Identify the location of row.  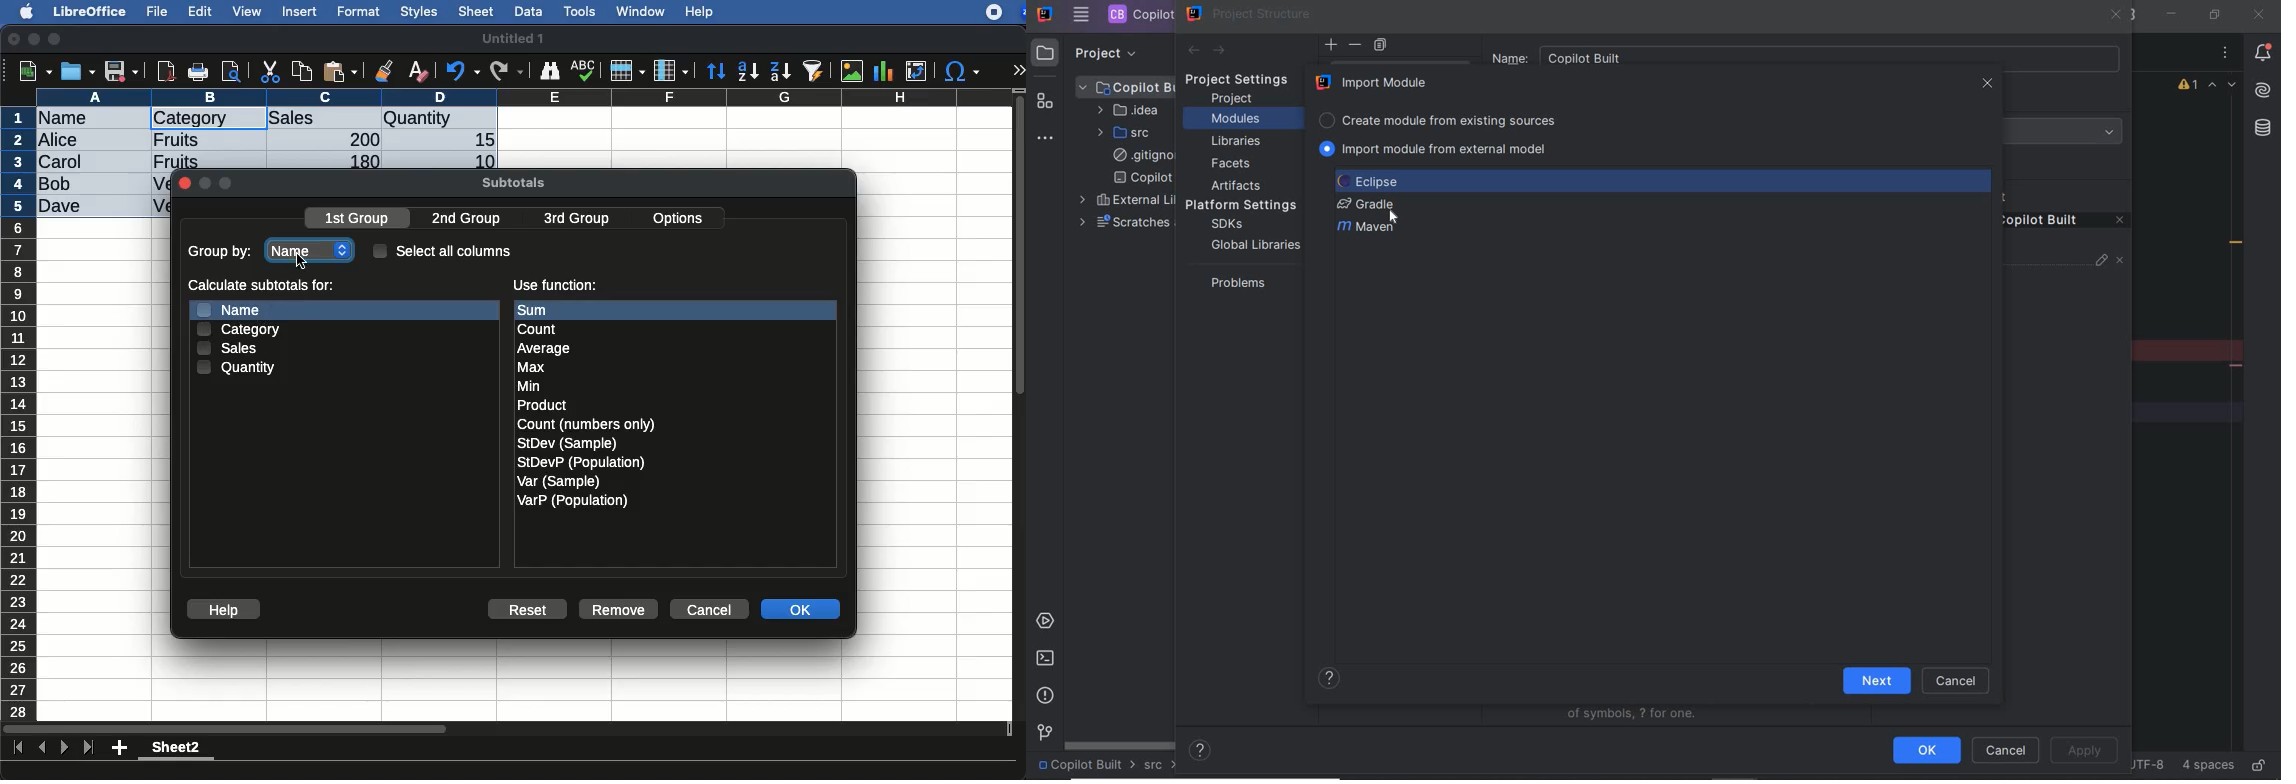
(20, 413).